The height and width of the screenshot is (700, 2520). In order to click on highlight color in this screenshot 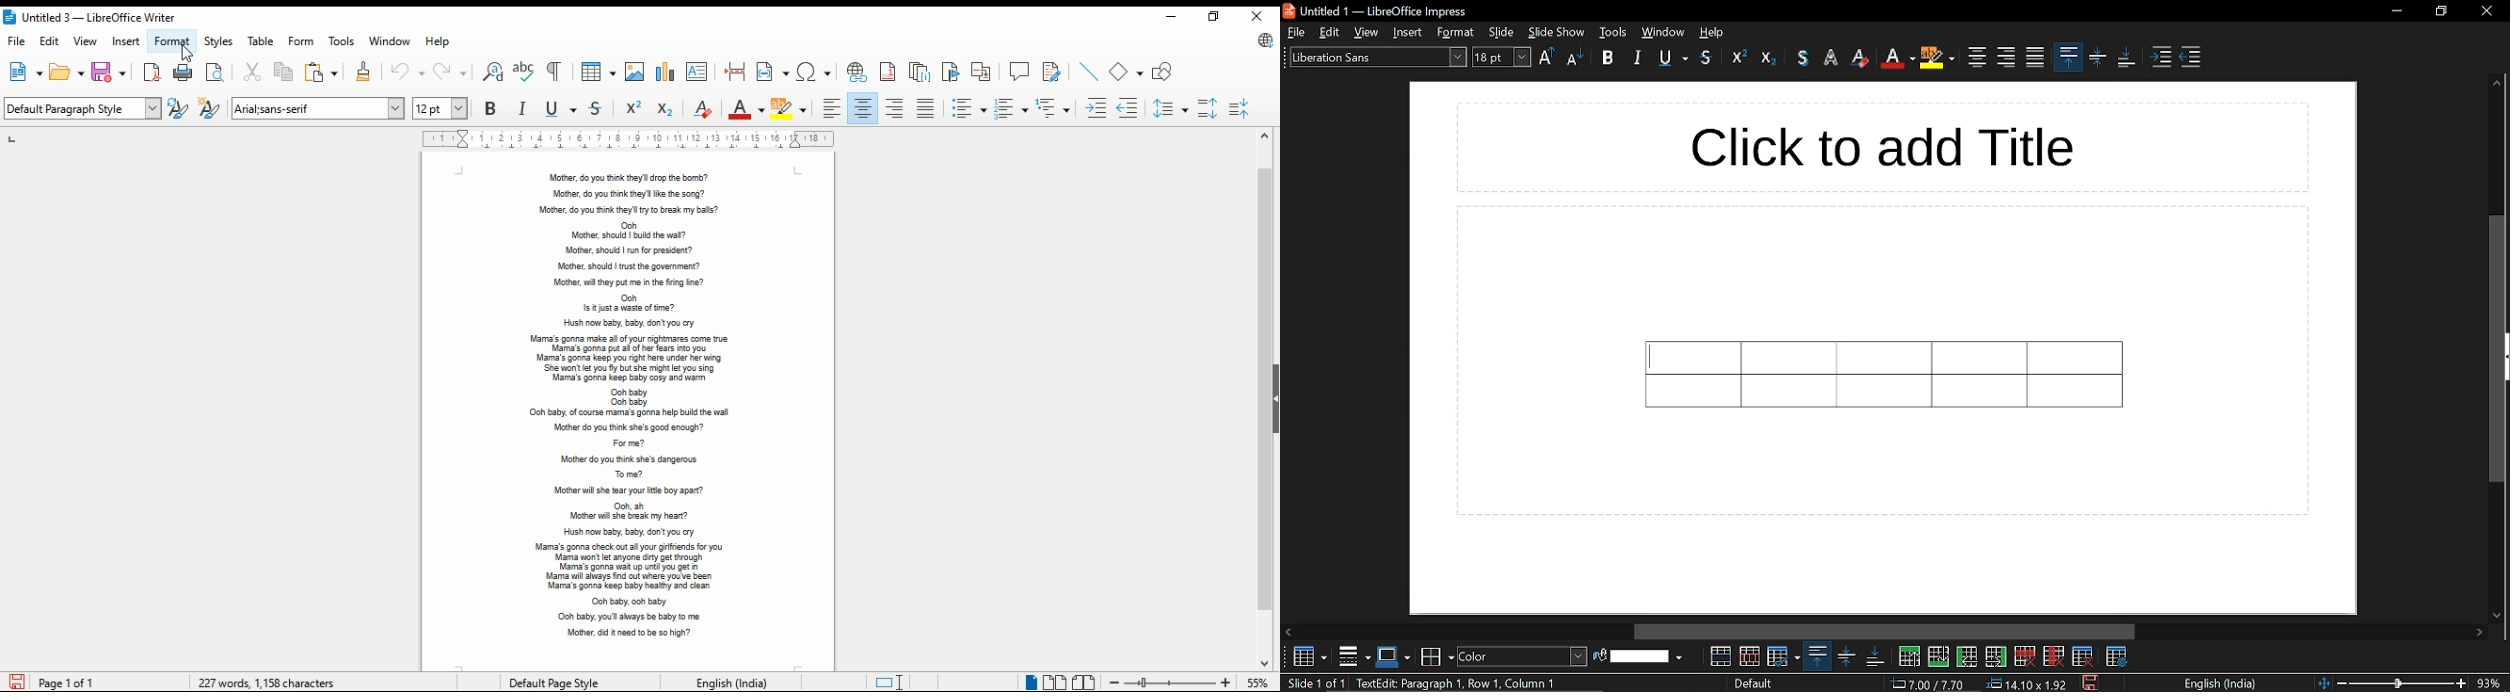, I will do `click(791, 108)`.